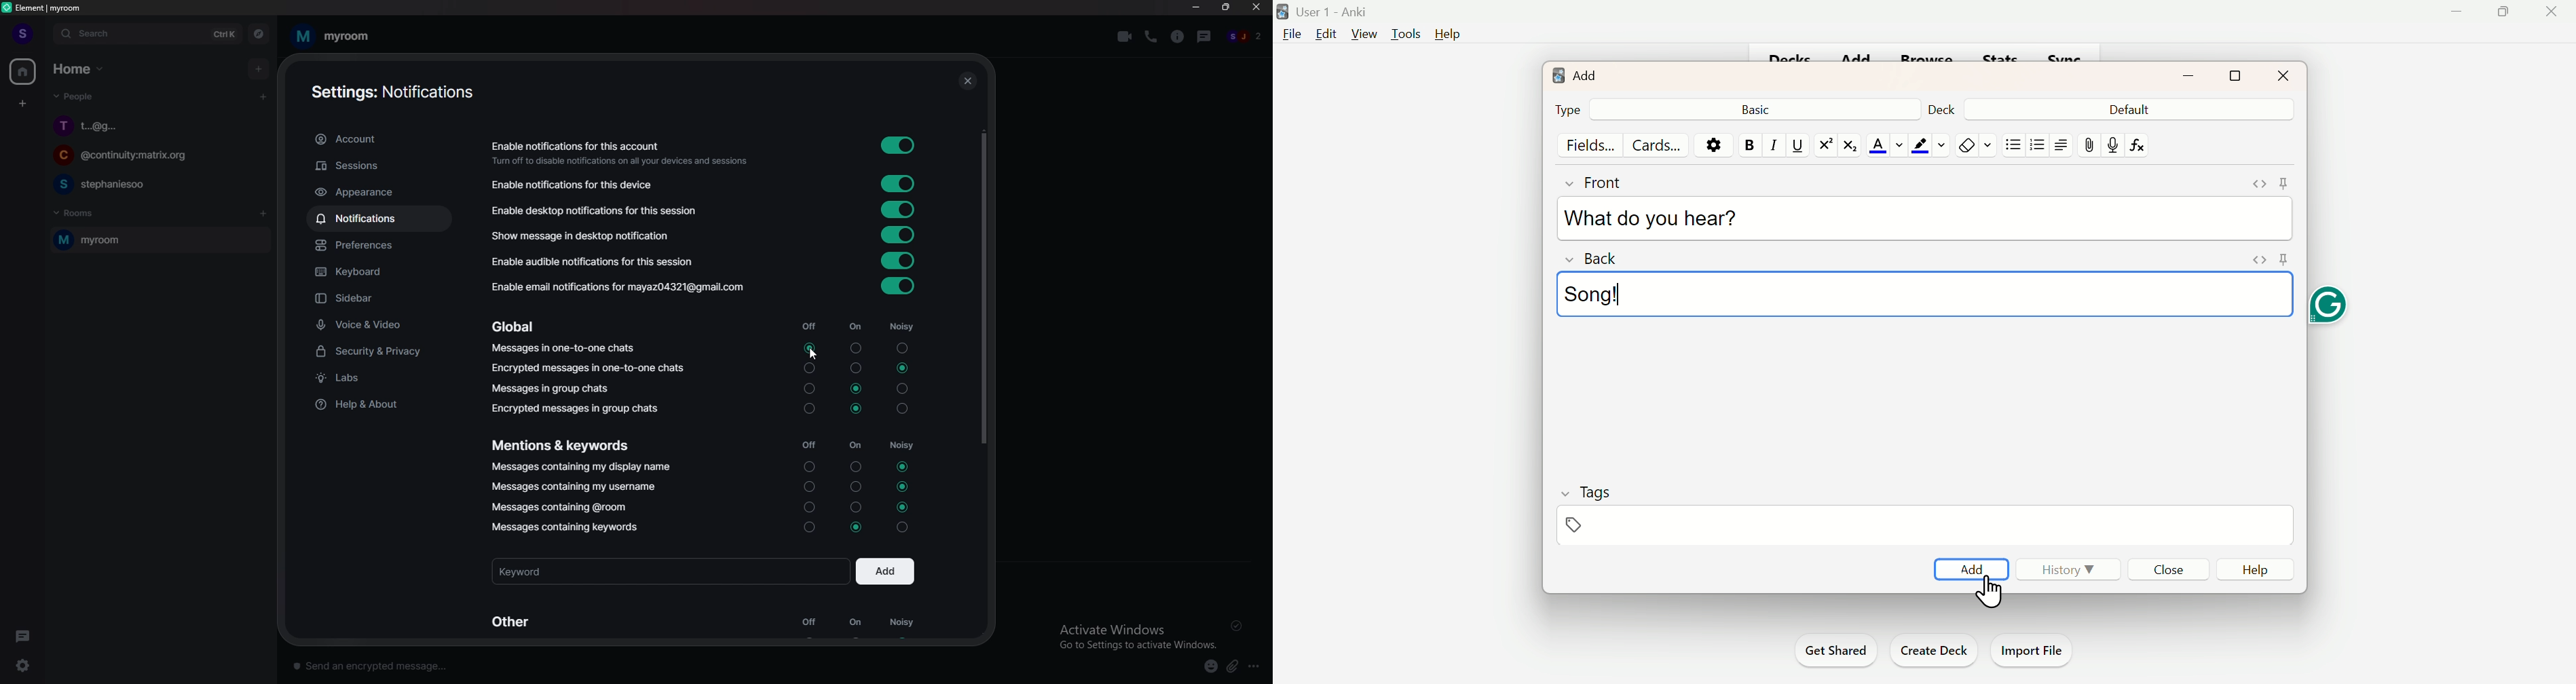 This screenshot has width=2576, height=700. What do you see at coordinates (670, 571) in the screenshot?
I see `keyword input` at bounding box center [670, 571].